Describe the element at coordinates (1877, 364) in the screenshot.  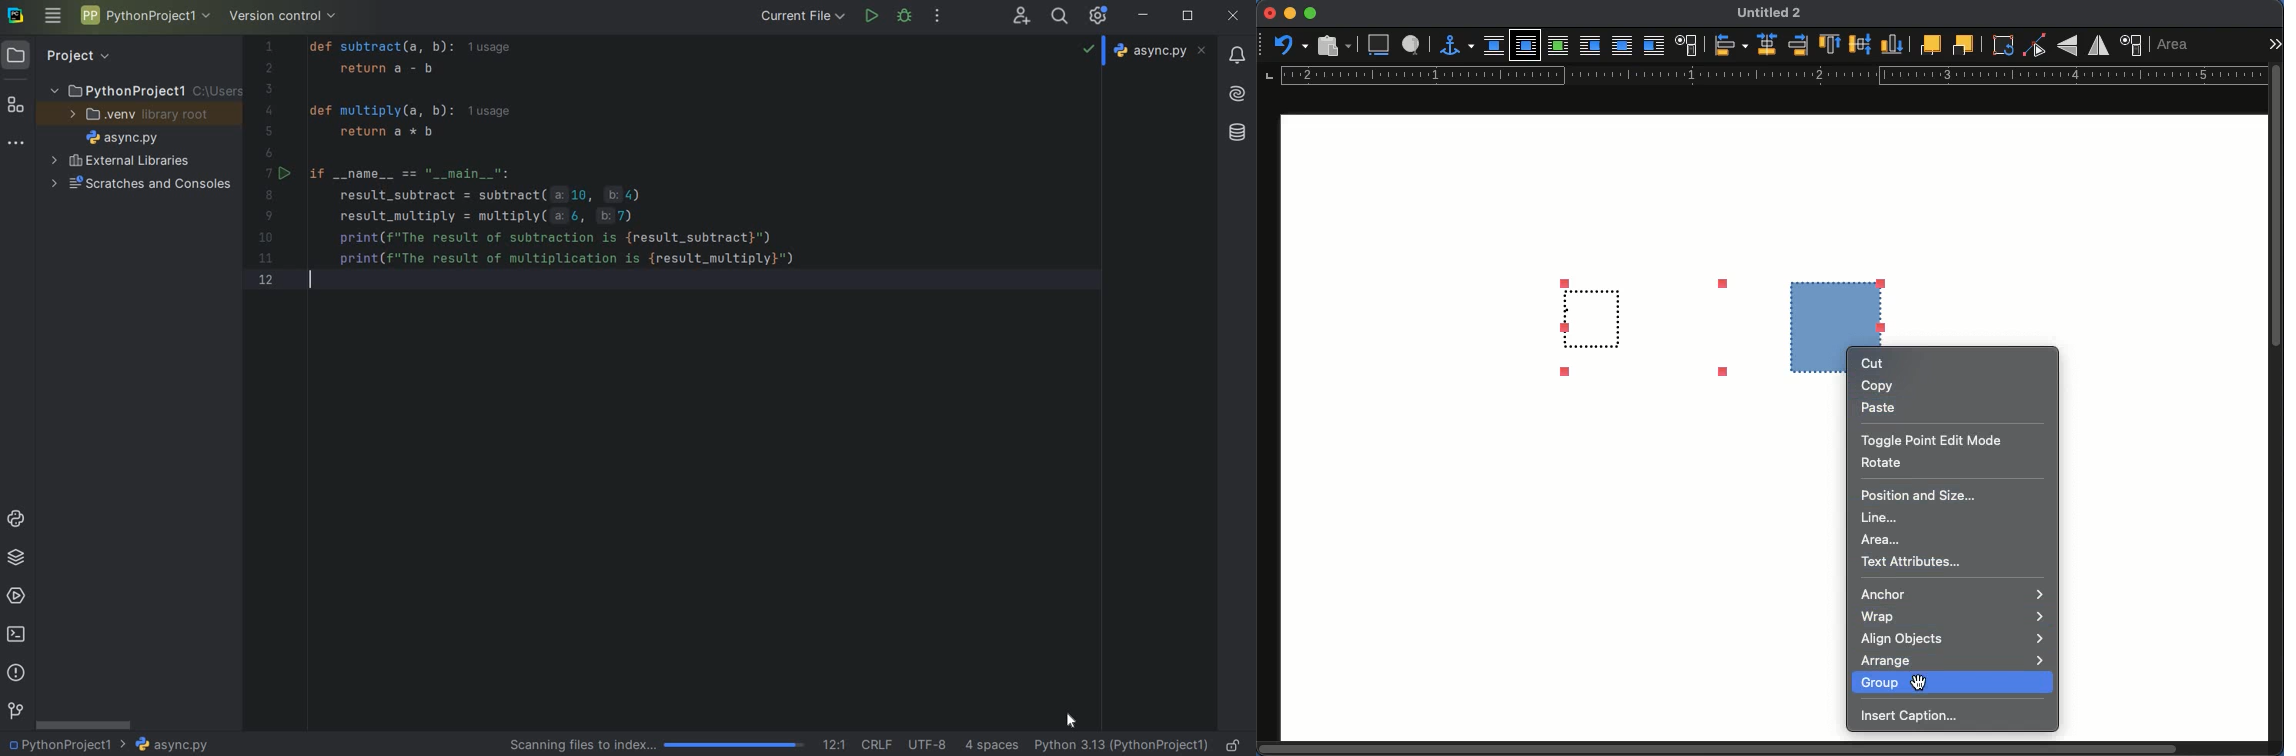
I see `cut` at that location.